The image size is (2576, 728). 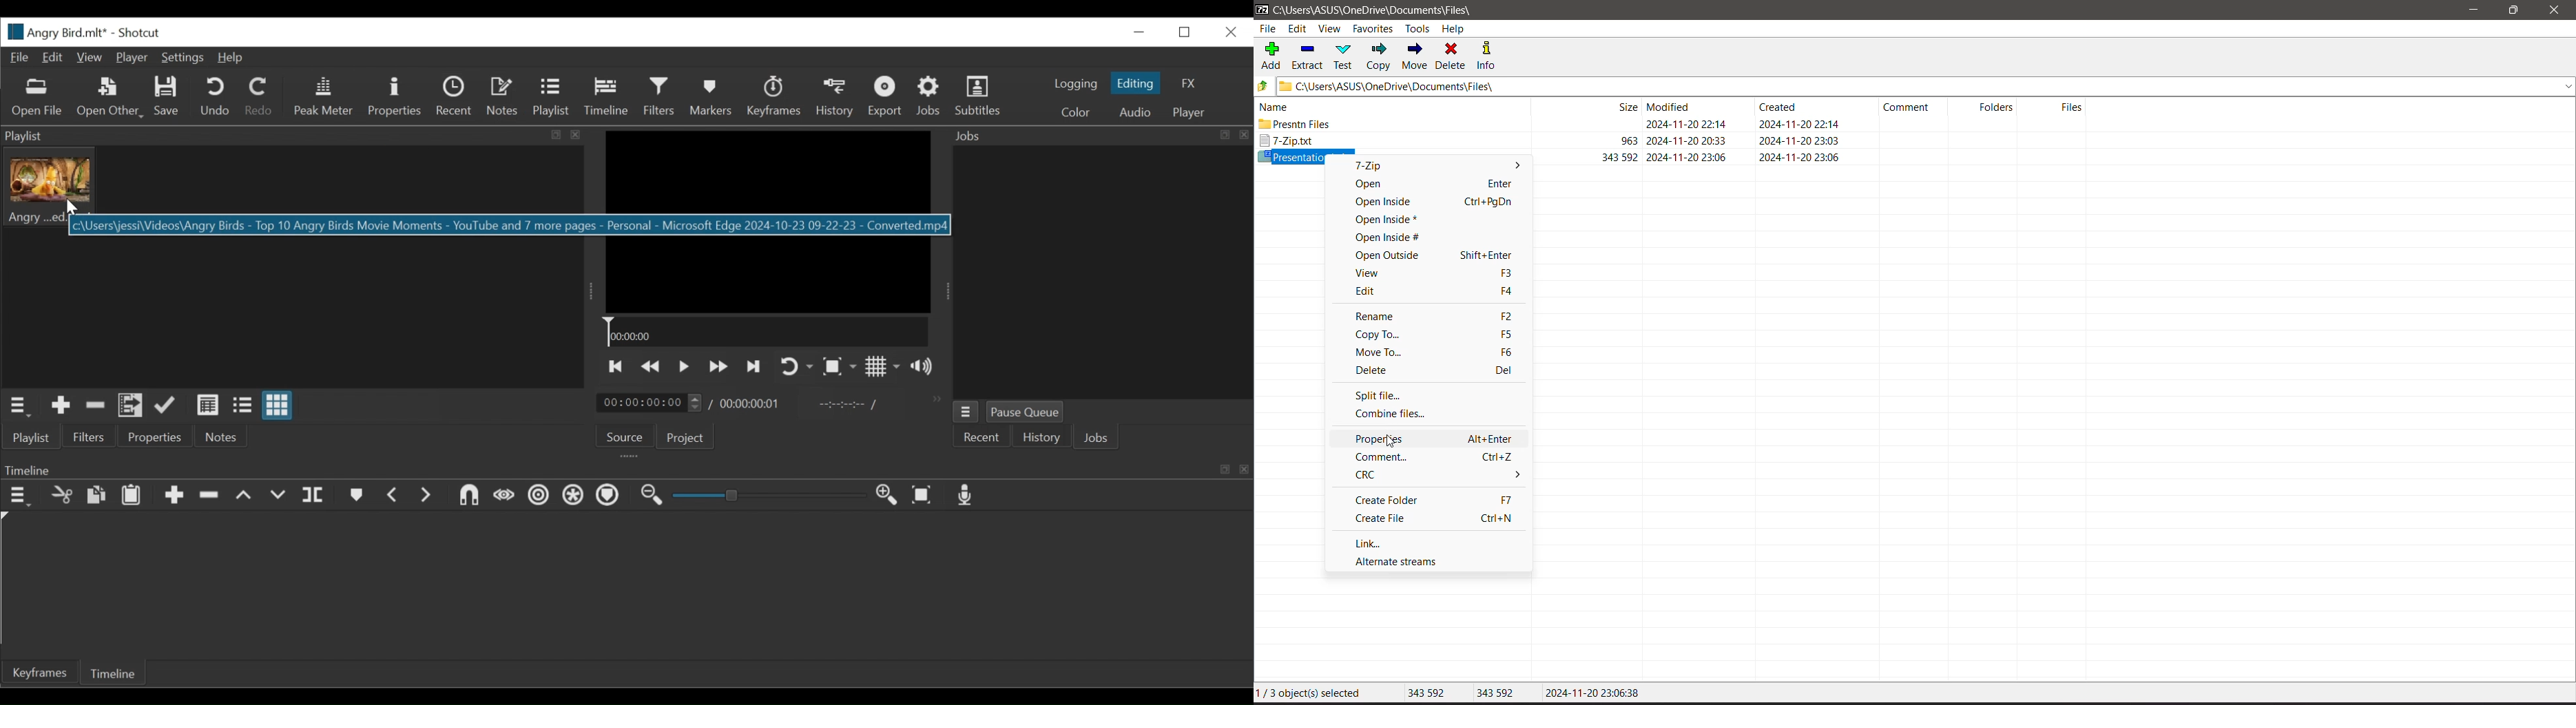 What do you see at coordinates (132, 57) in the screenshot?
I see `Player` at bounding box center [132, 57].